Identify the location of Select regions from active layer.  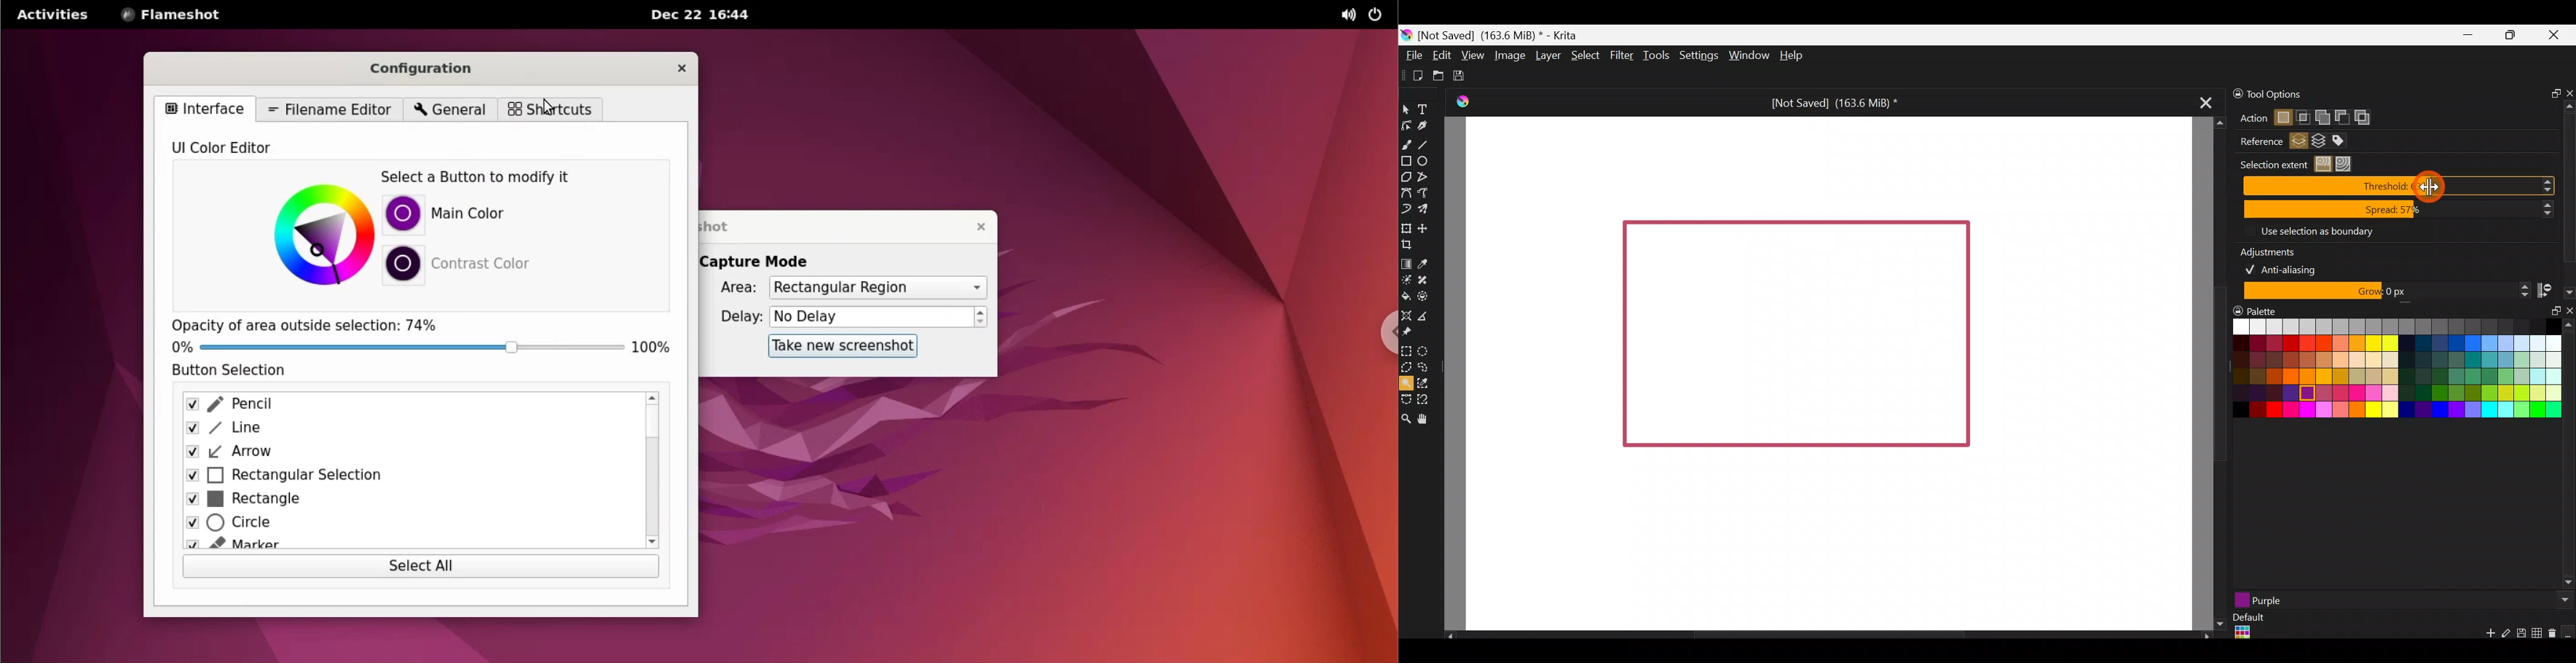
(2299, 142).